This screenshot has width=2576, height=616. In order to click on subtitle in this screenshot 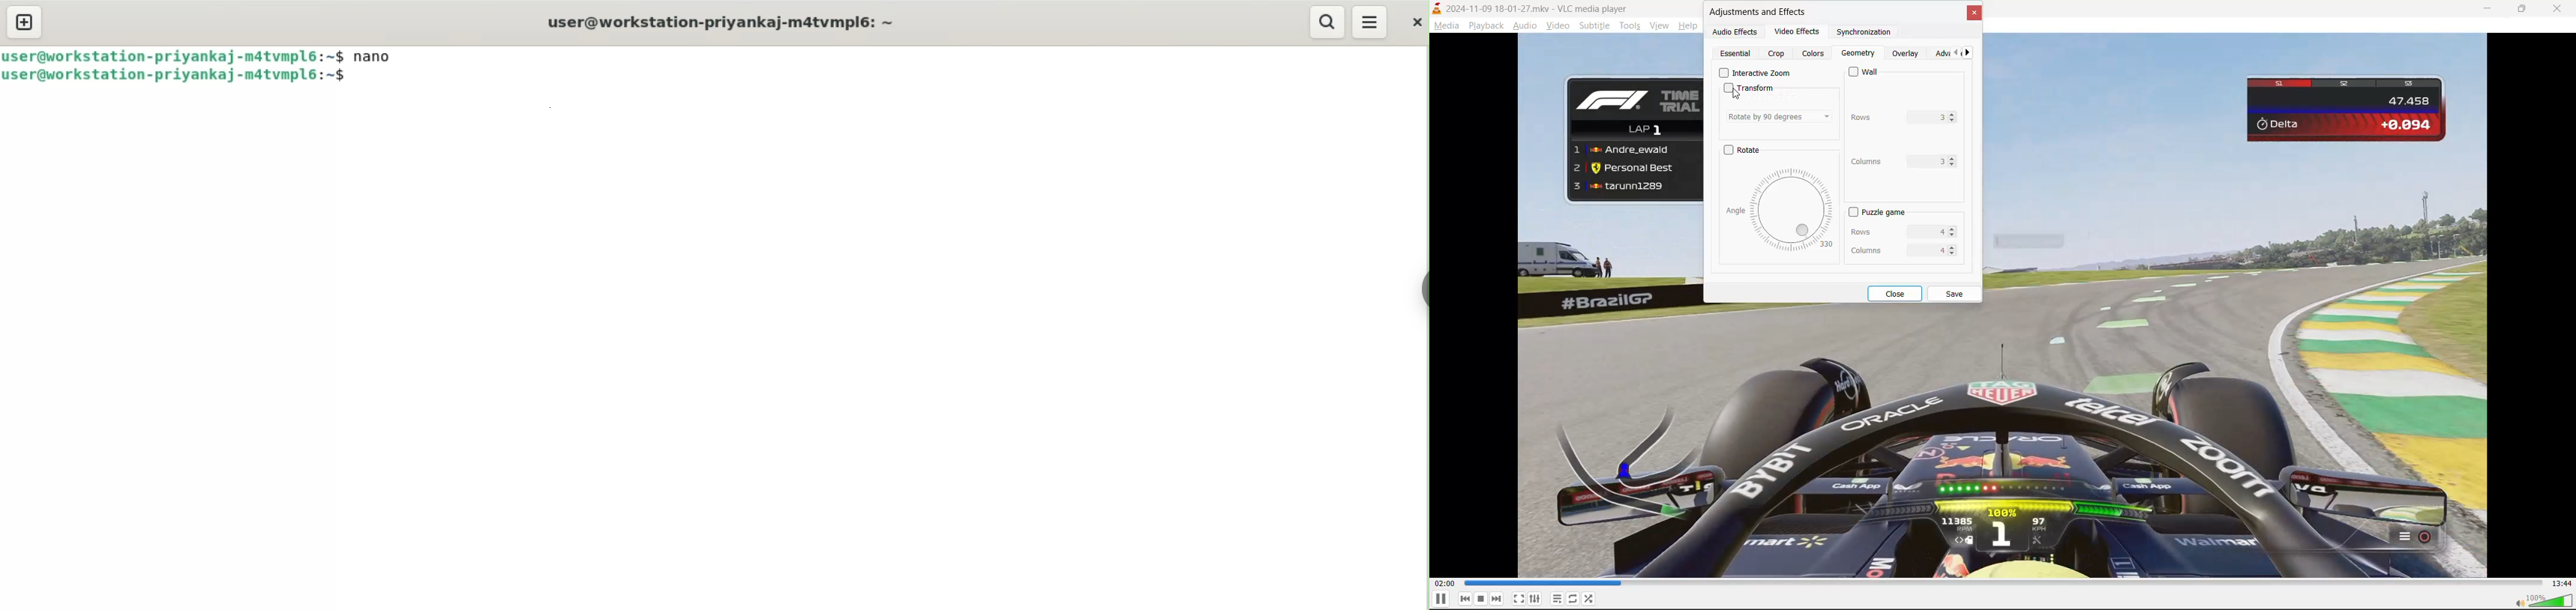, I will do `click(1597, 27)`.